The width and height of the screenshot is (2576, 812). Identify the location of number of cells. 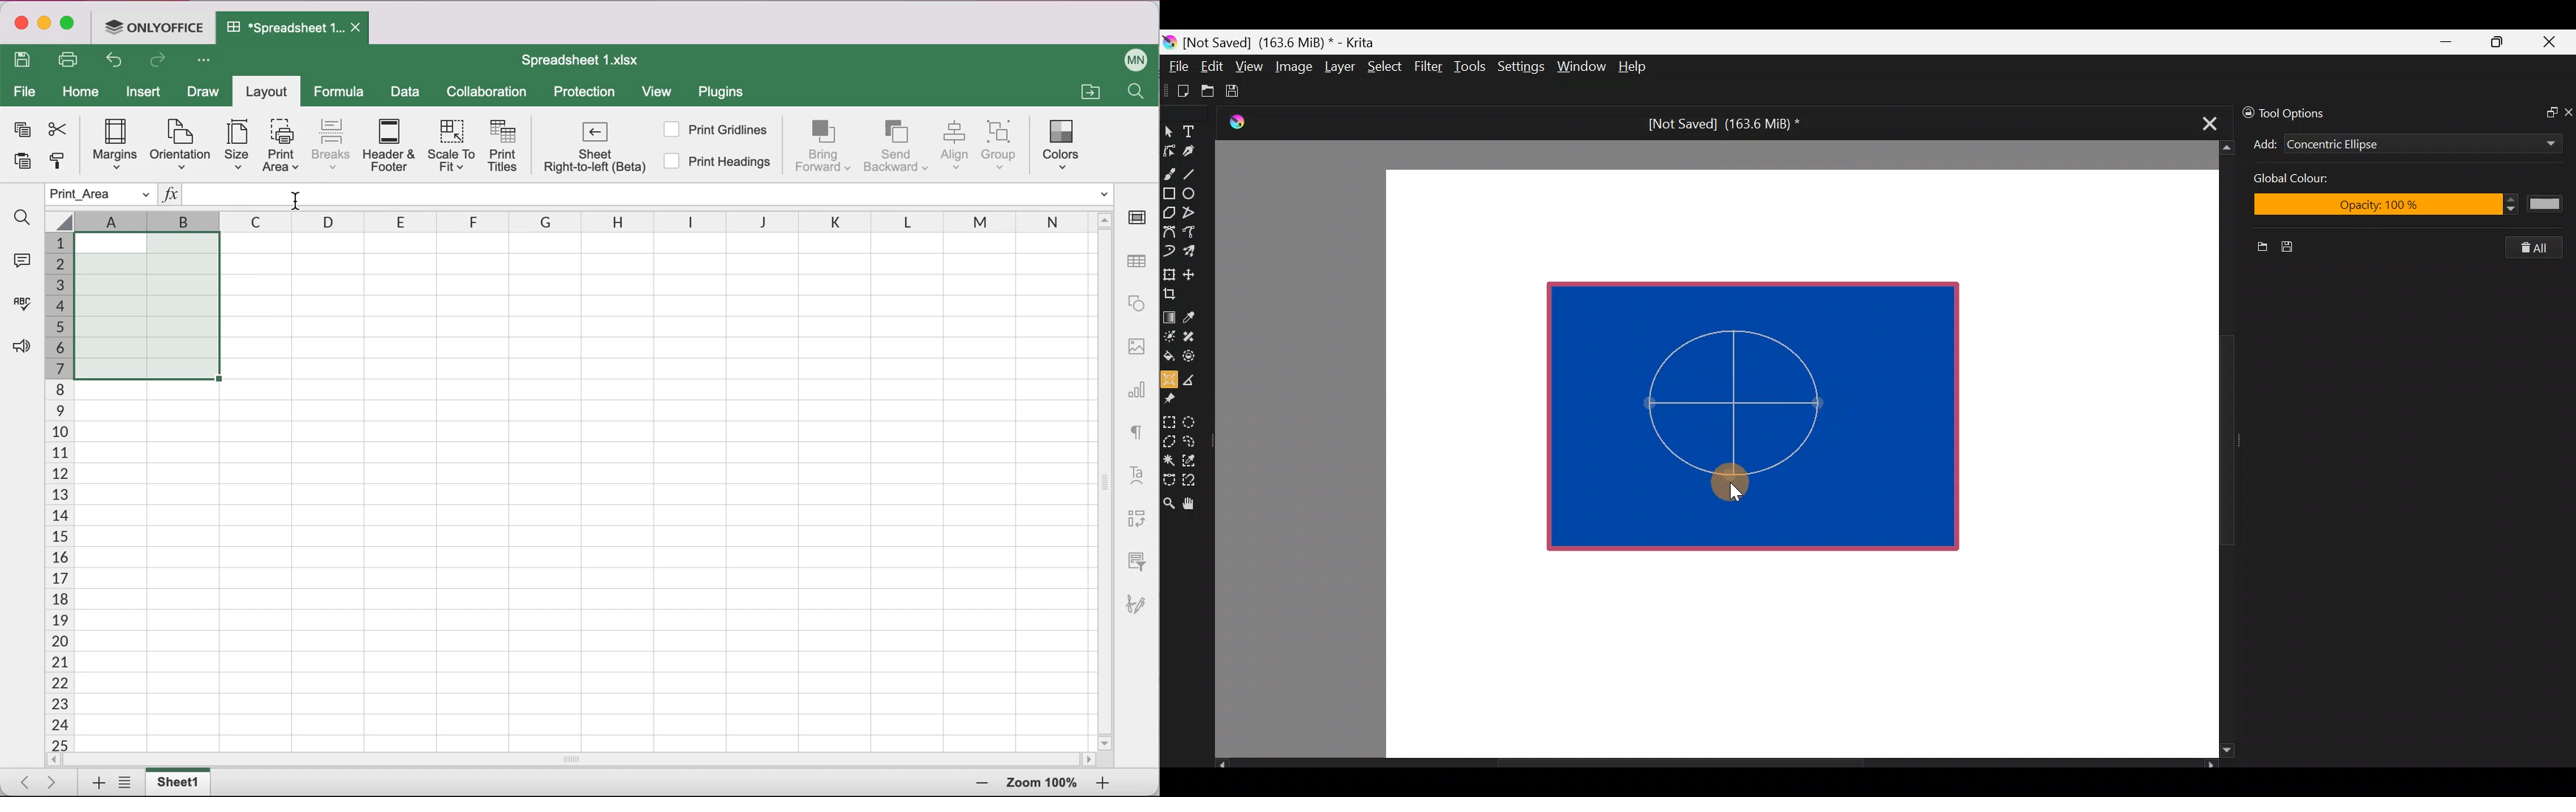
(57, 493).